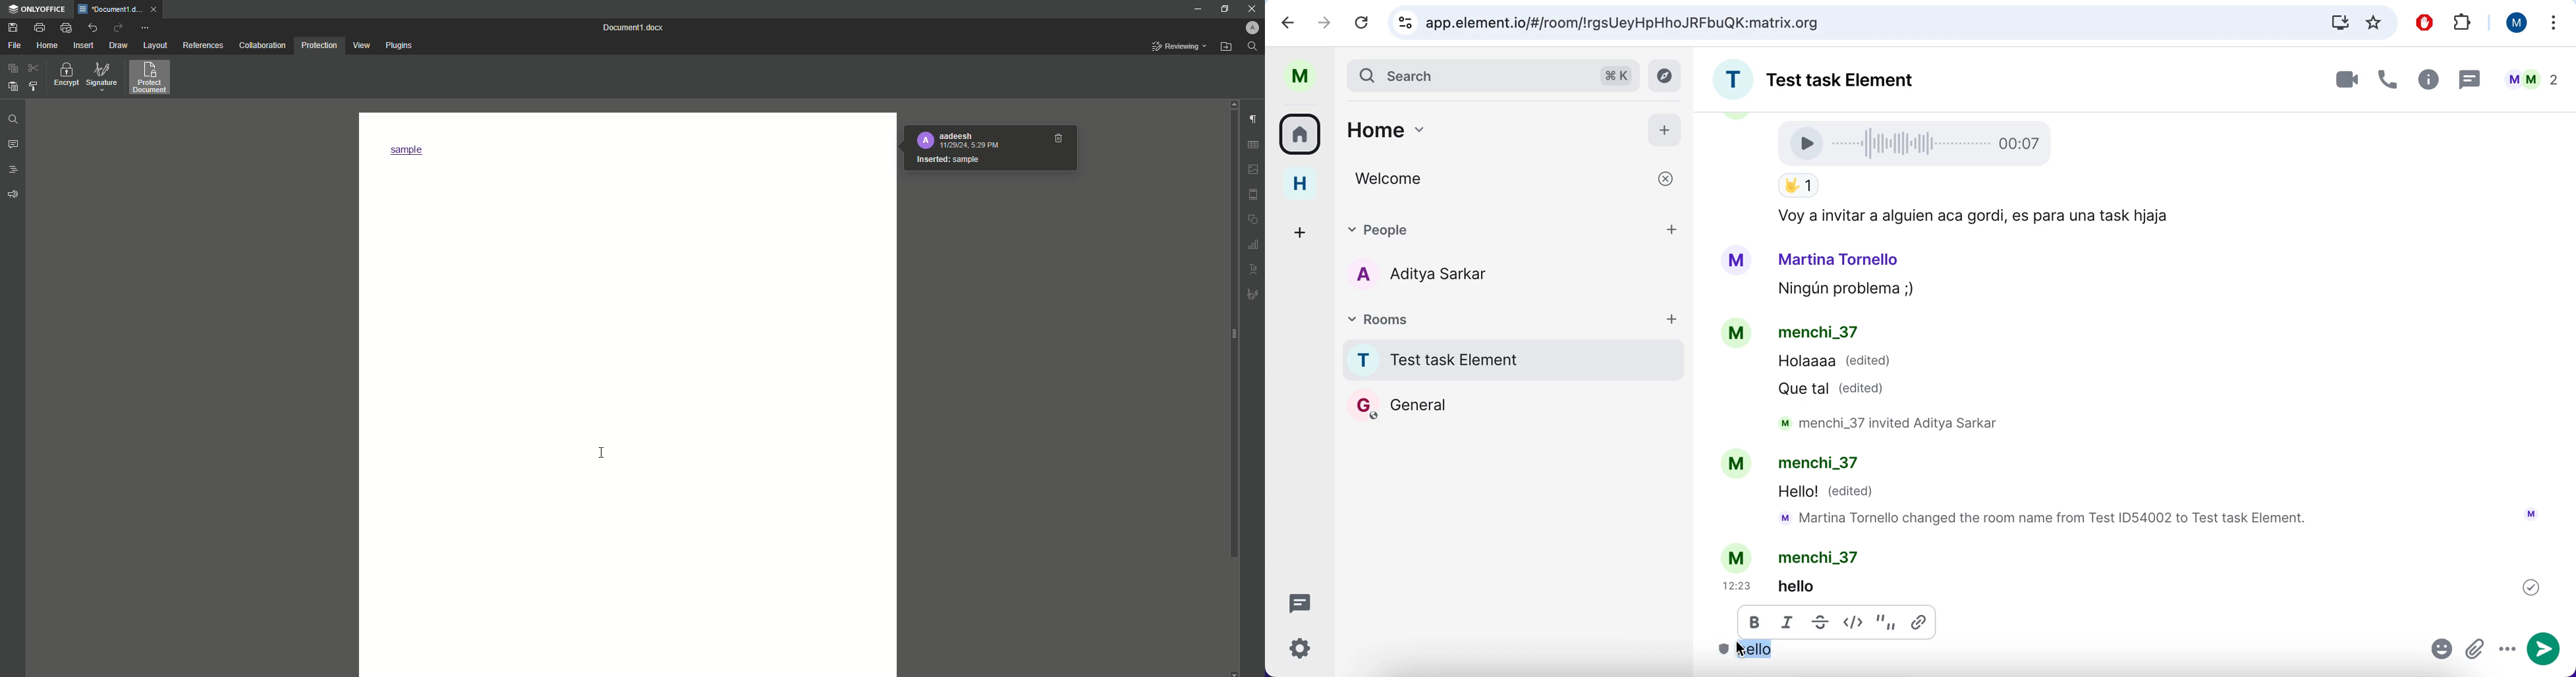 This screenshot has height=700, width=2576. Describe the element at coordinates (1738, 335) in the screenshot. I see `Avatar` at that location.